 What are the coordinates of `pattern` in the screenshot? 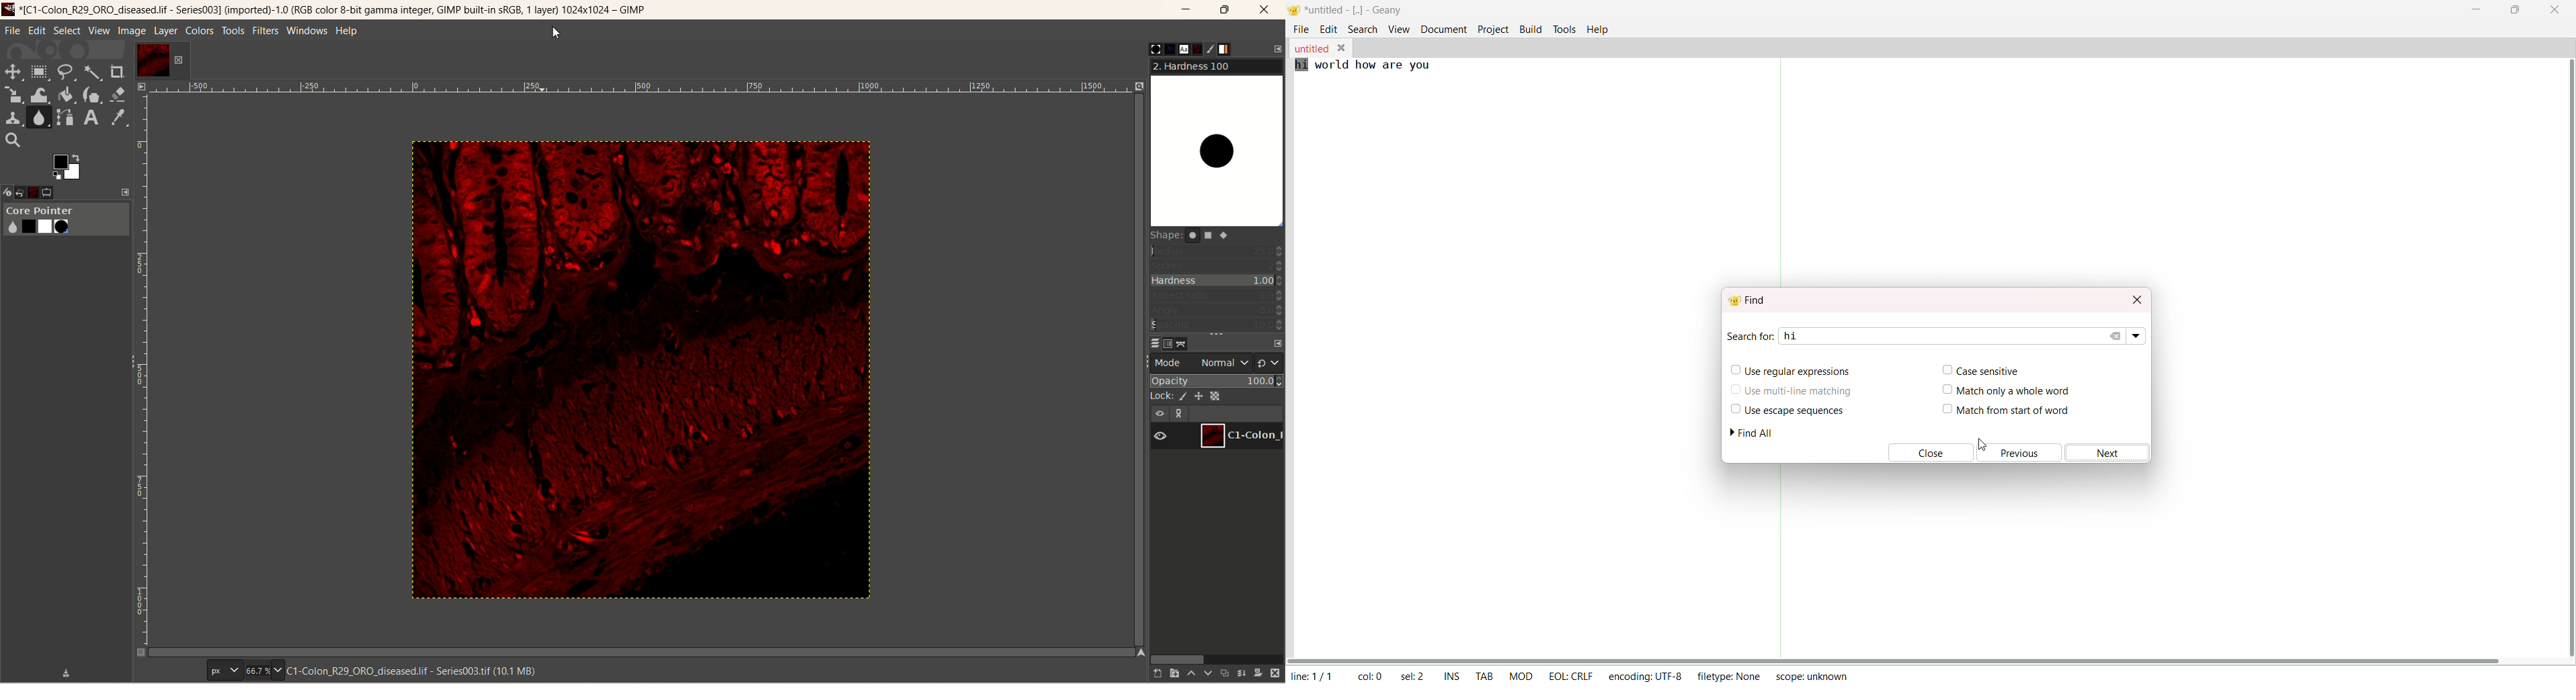 It's located at (1162, 49).